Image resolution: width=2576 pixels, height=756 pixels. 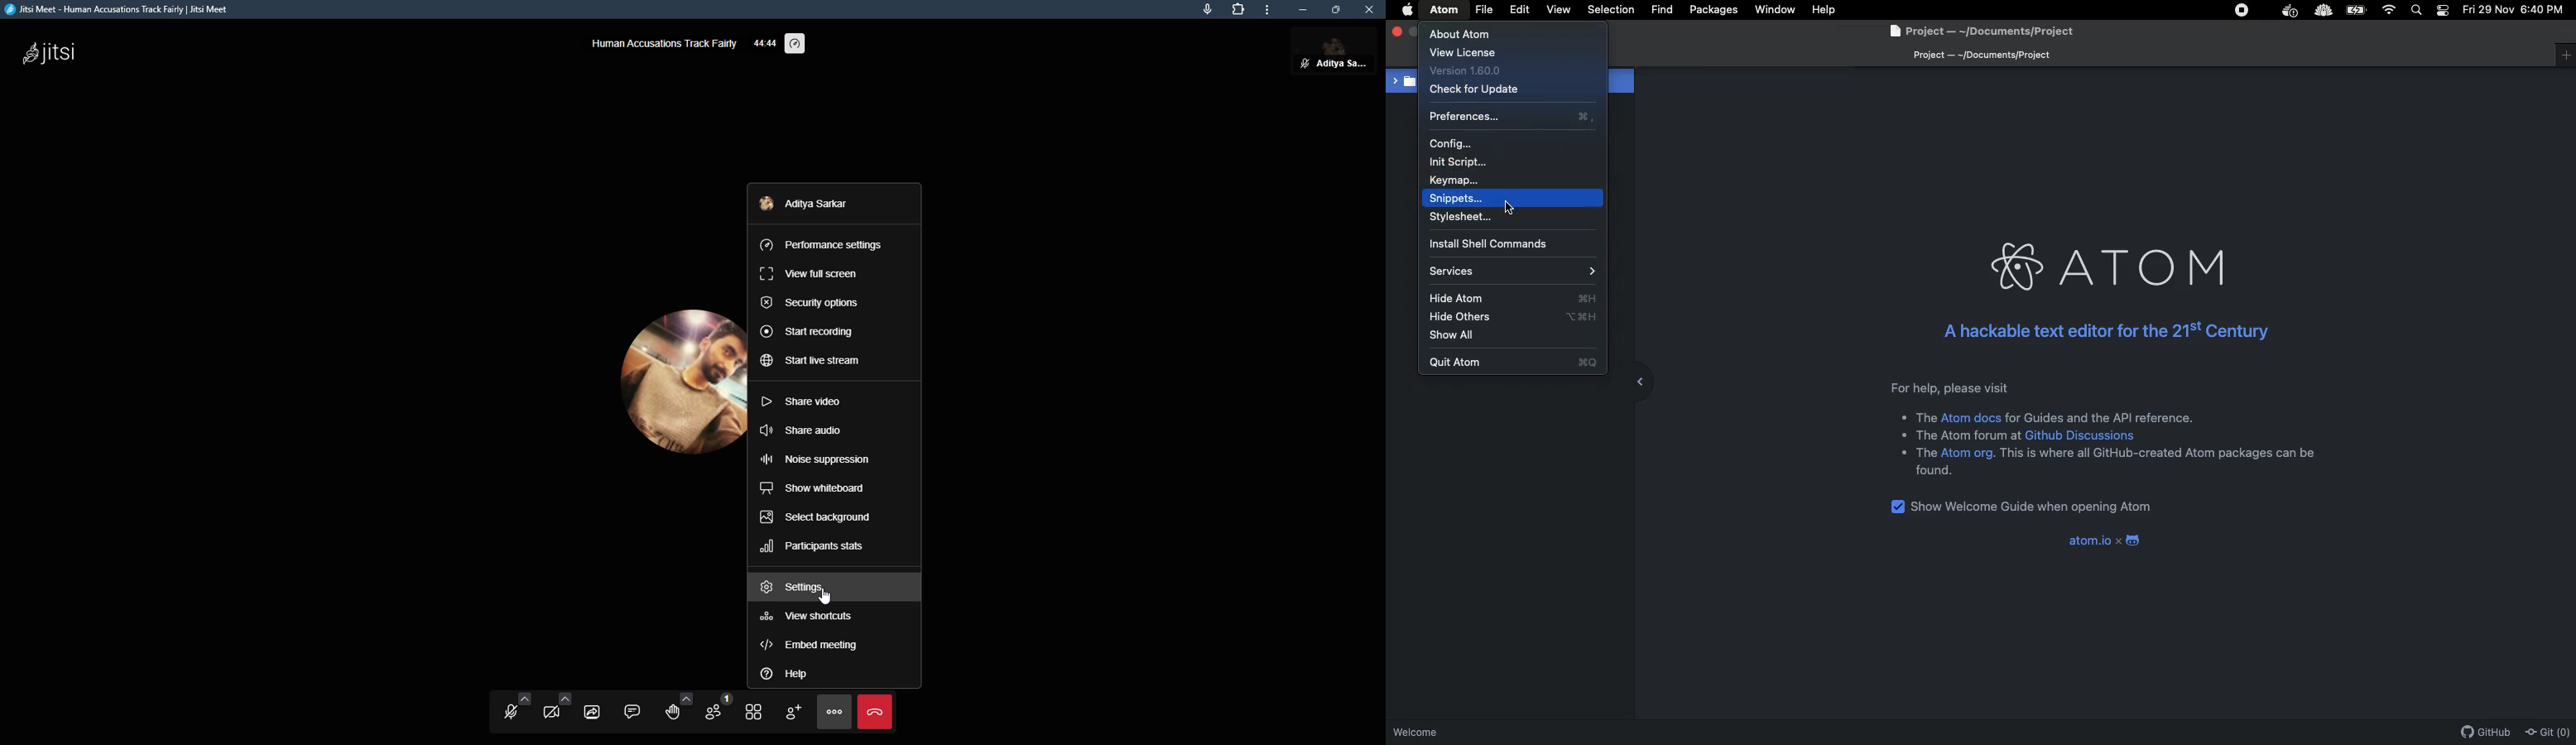 I want to click on help, so click(x=791, y=674).